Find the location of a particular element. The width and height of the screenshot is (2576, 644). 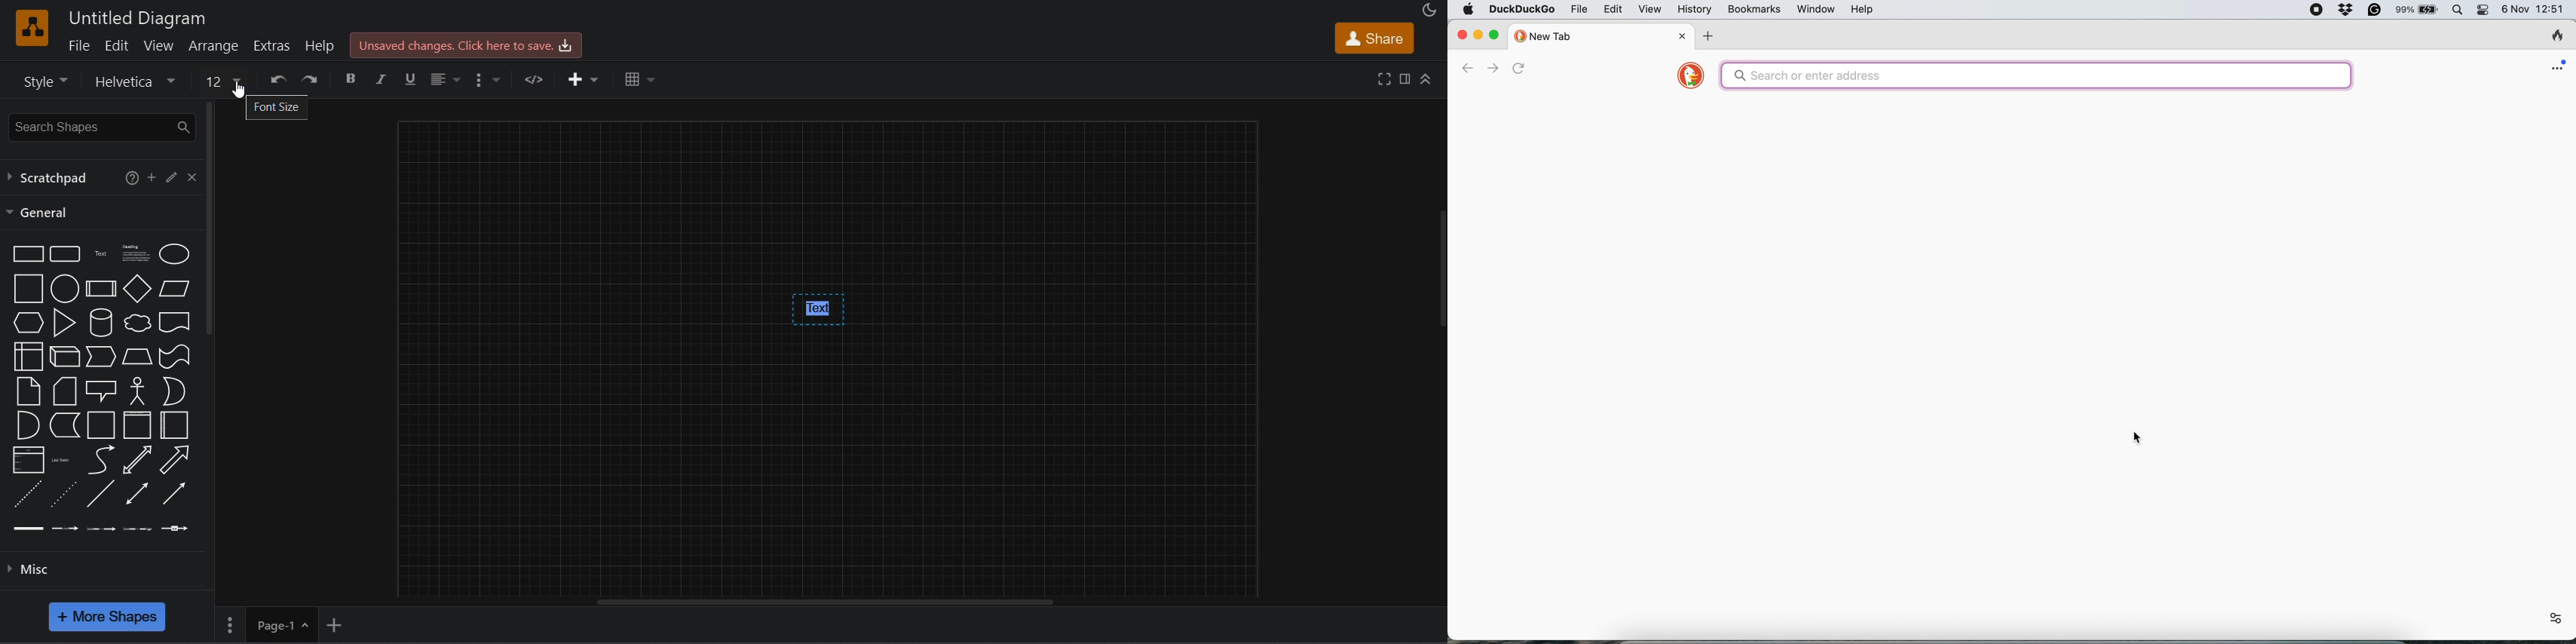

align is located at coordinates (446, 80).